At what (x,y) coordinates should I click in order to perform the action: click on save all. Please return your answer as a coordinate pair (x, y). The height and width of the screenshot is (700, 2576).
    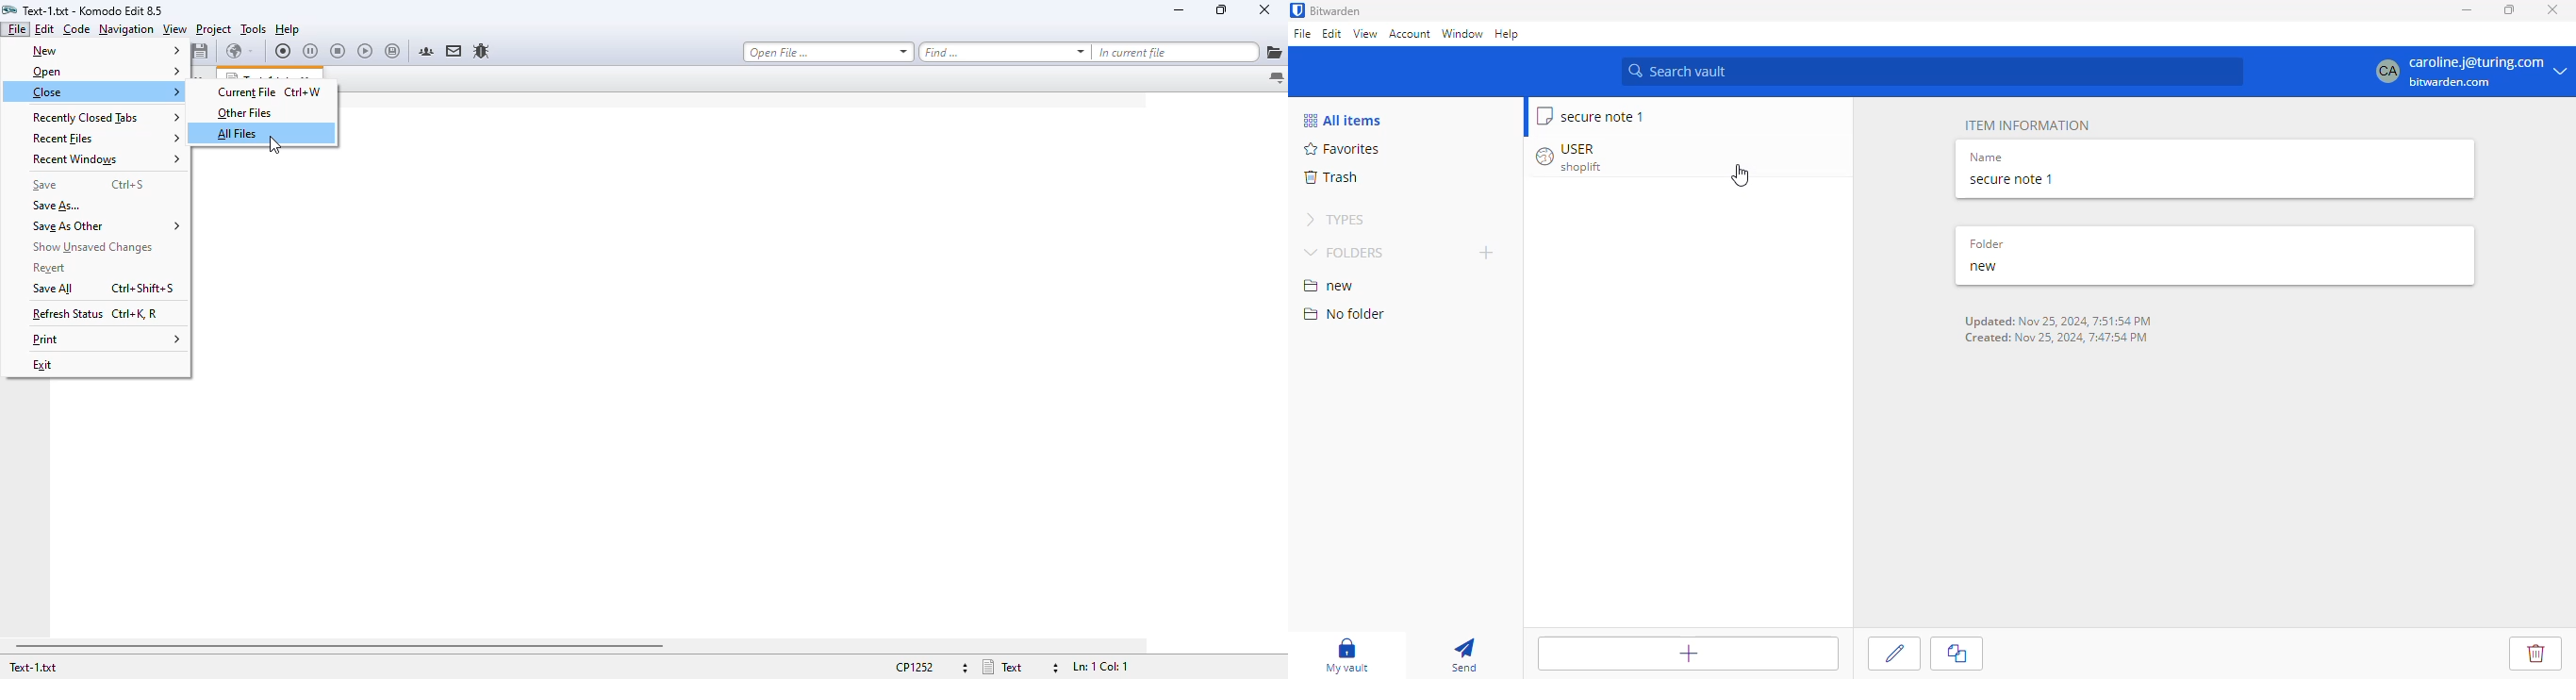
    Looking at the image, I should click on (55, 289).